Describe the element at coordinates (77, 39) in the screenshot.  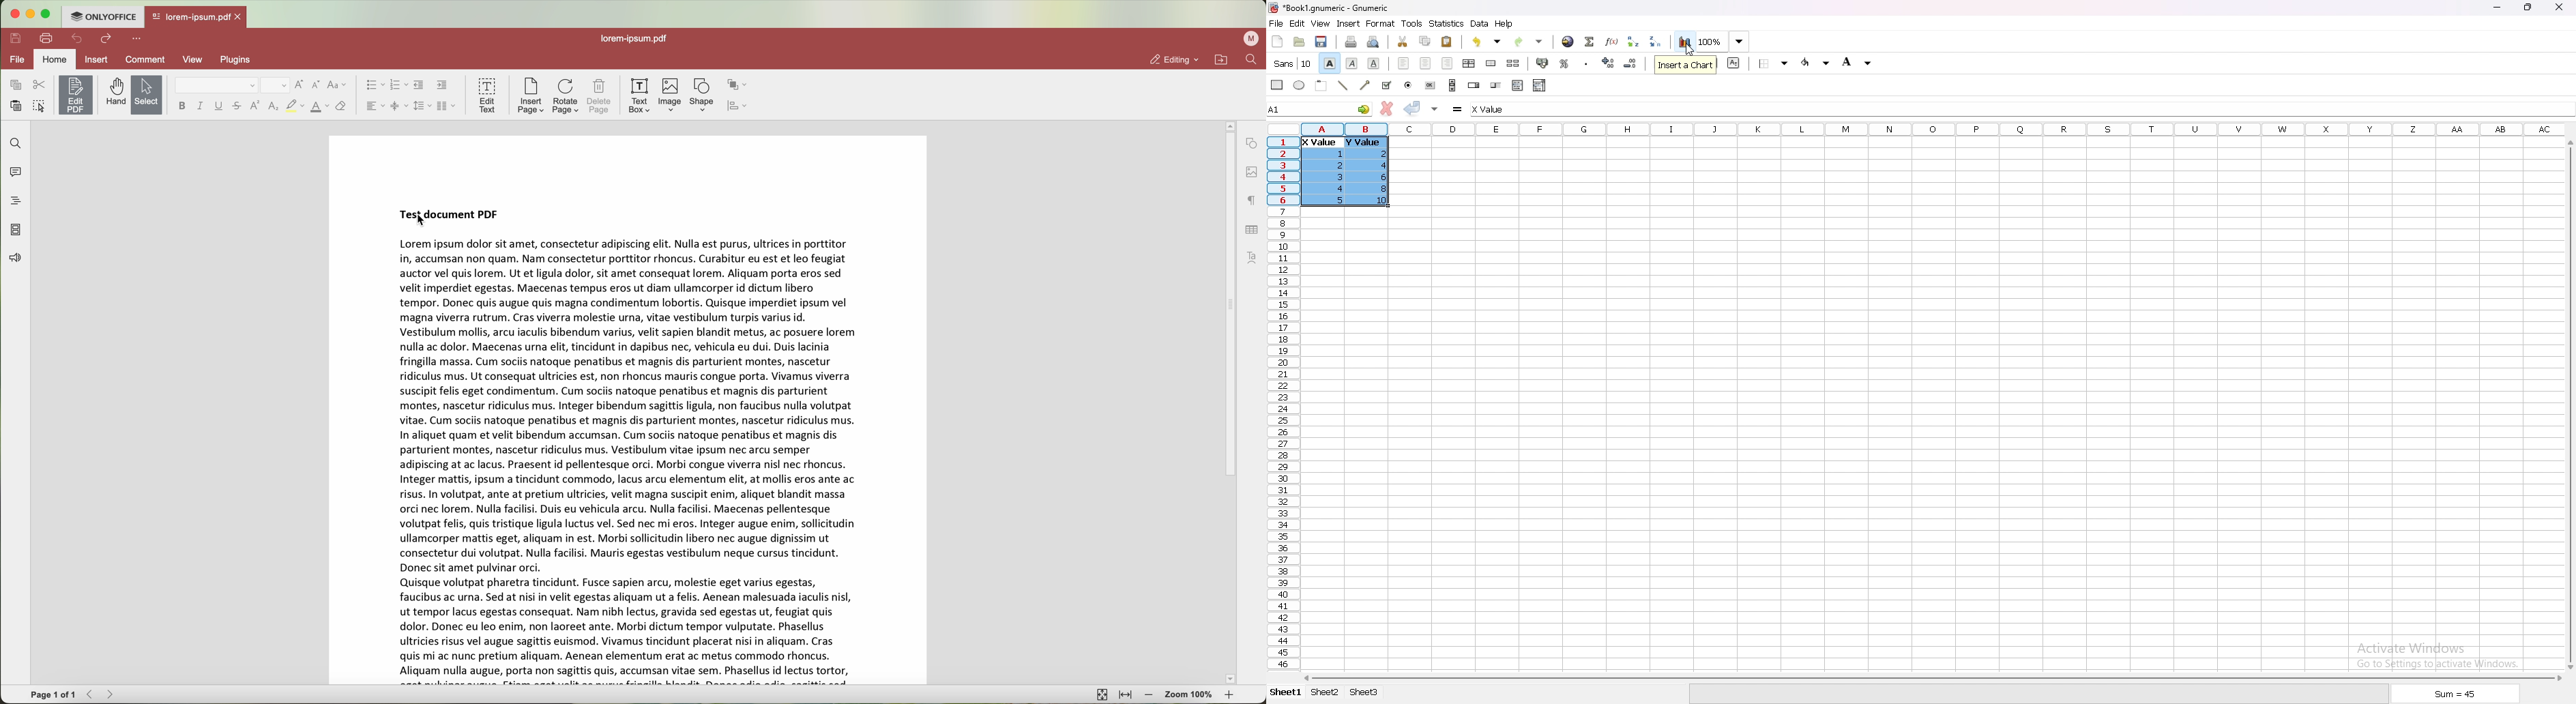
I see `undo` at that location.